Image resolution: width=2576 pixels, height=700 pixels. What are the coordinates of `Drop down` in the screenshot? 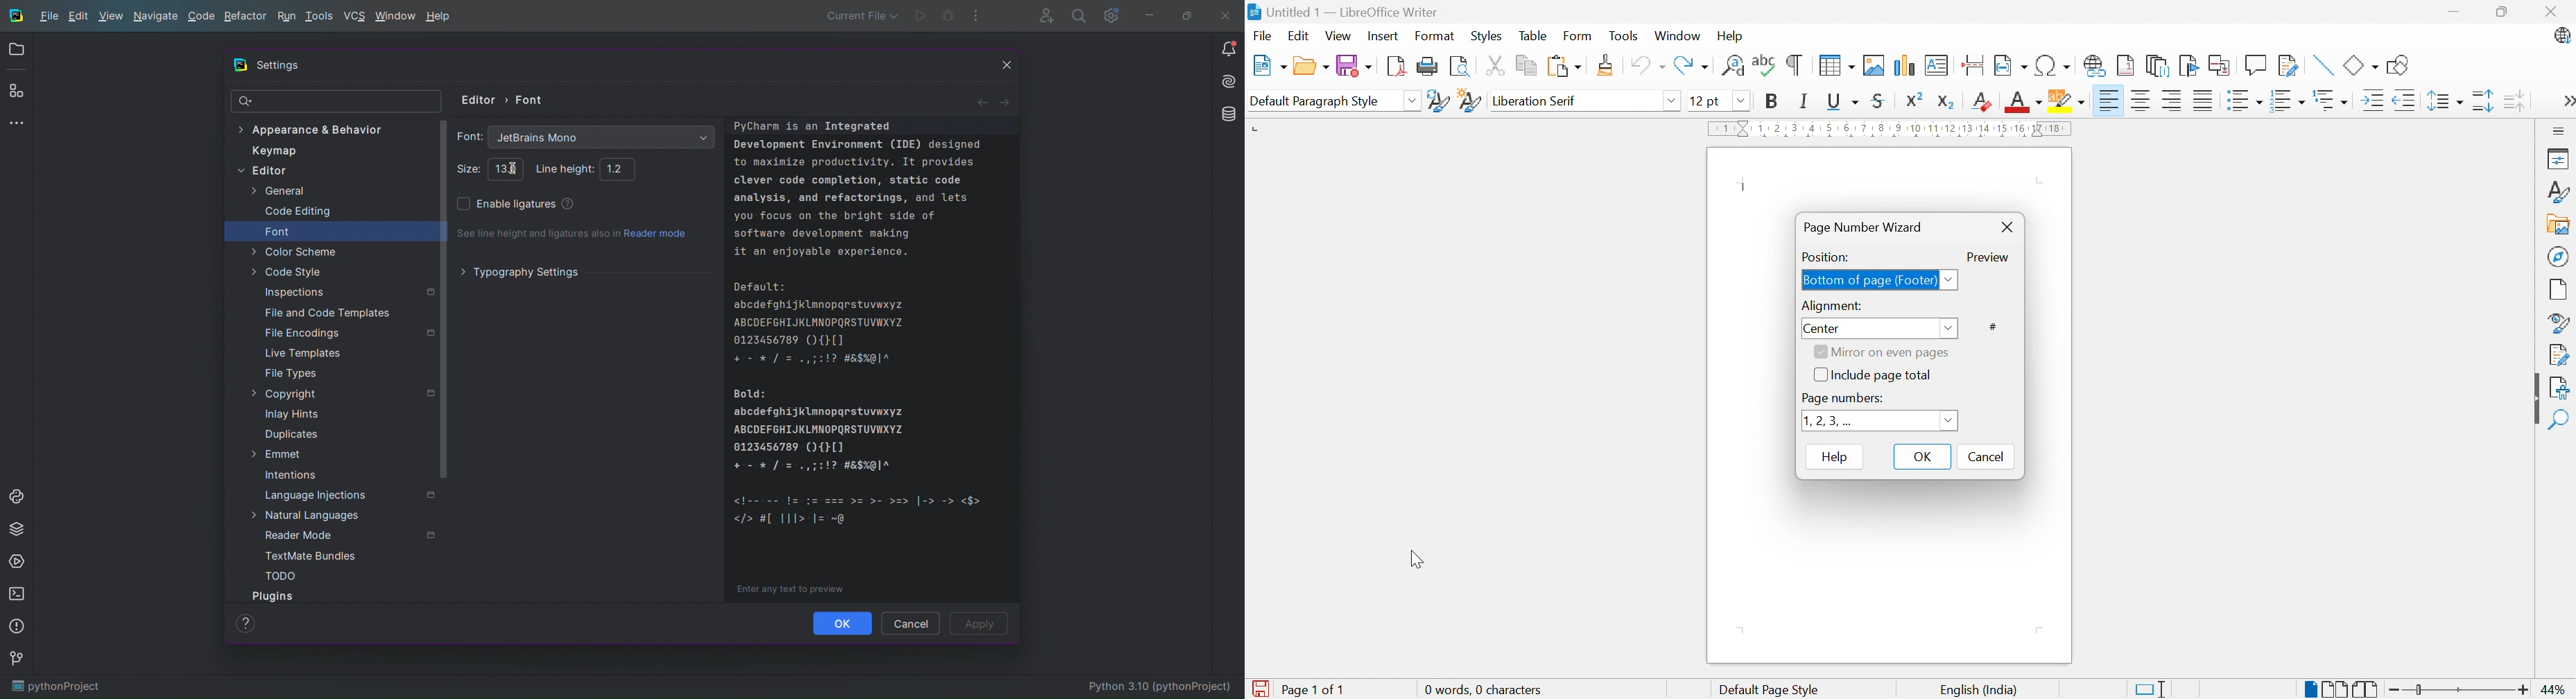 It's located at (1948, 326).